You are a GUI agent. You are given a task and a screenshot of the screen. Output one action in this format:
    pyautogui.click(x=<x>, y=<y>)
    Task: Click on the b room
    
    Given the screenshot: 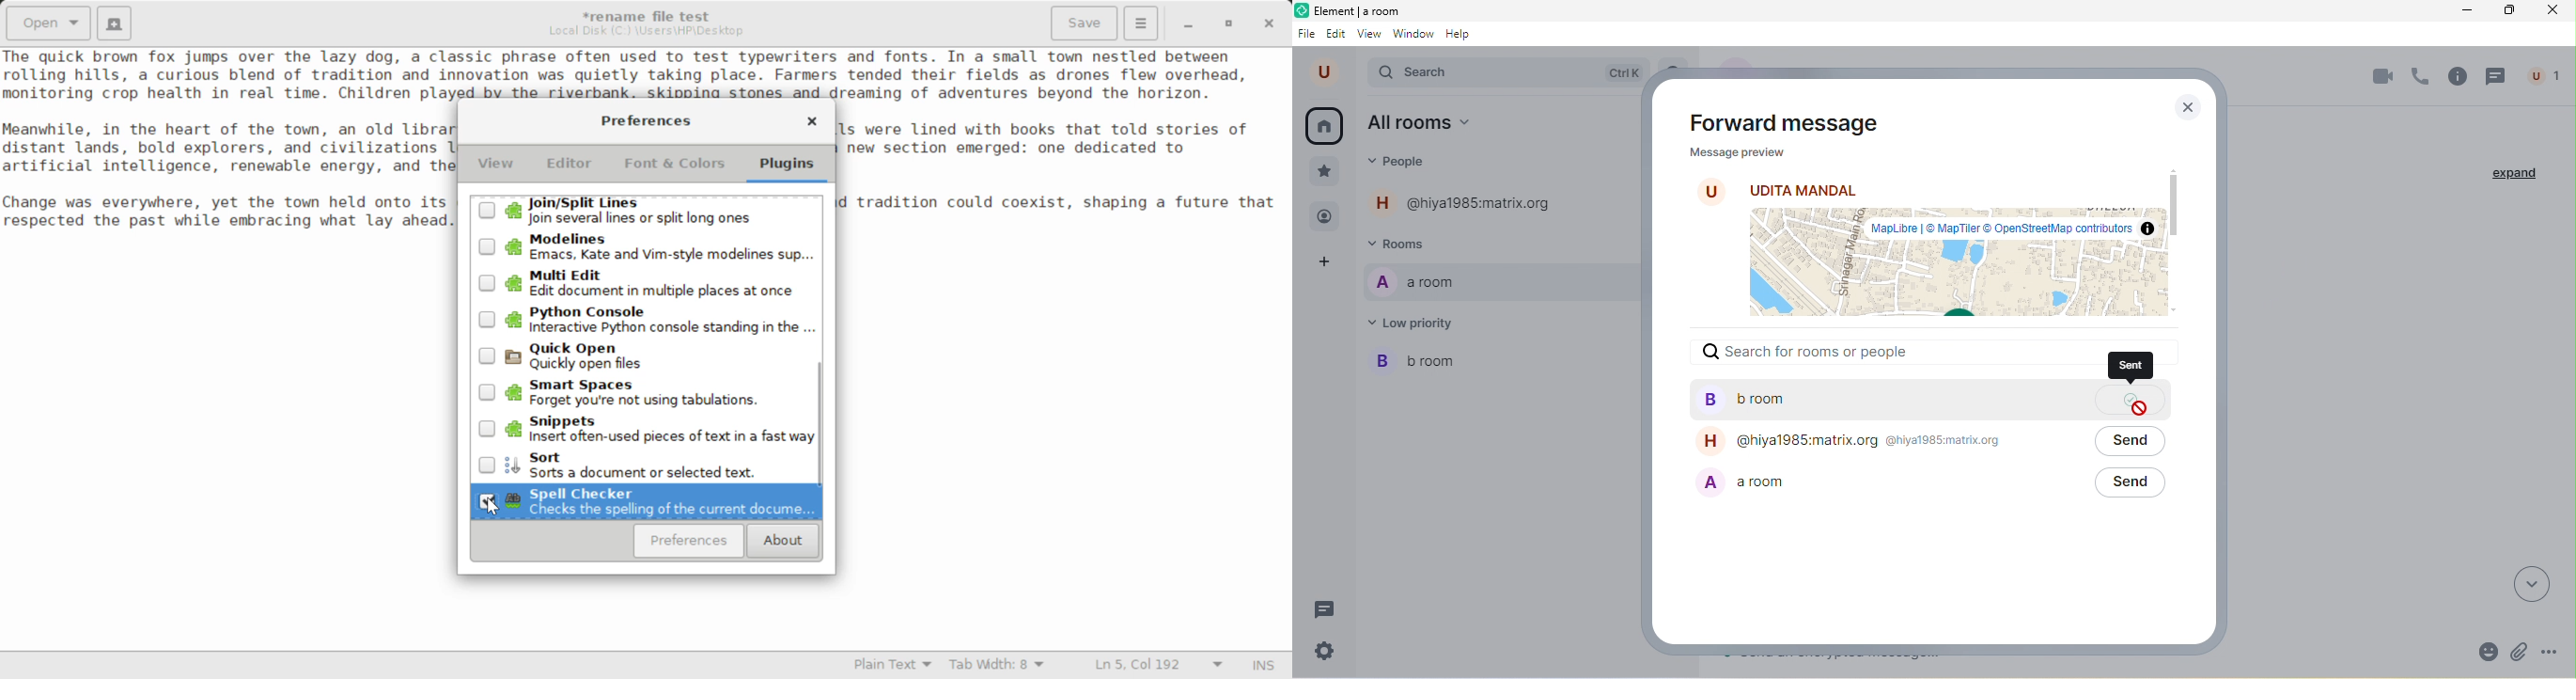 What is the action you would take?
    pyautogui.click(x=1499, y=362)
    